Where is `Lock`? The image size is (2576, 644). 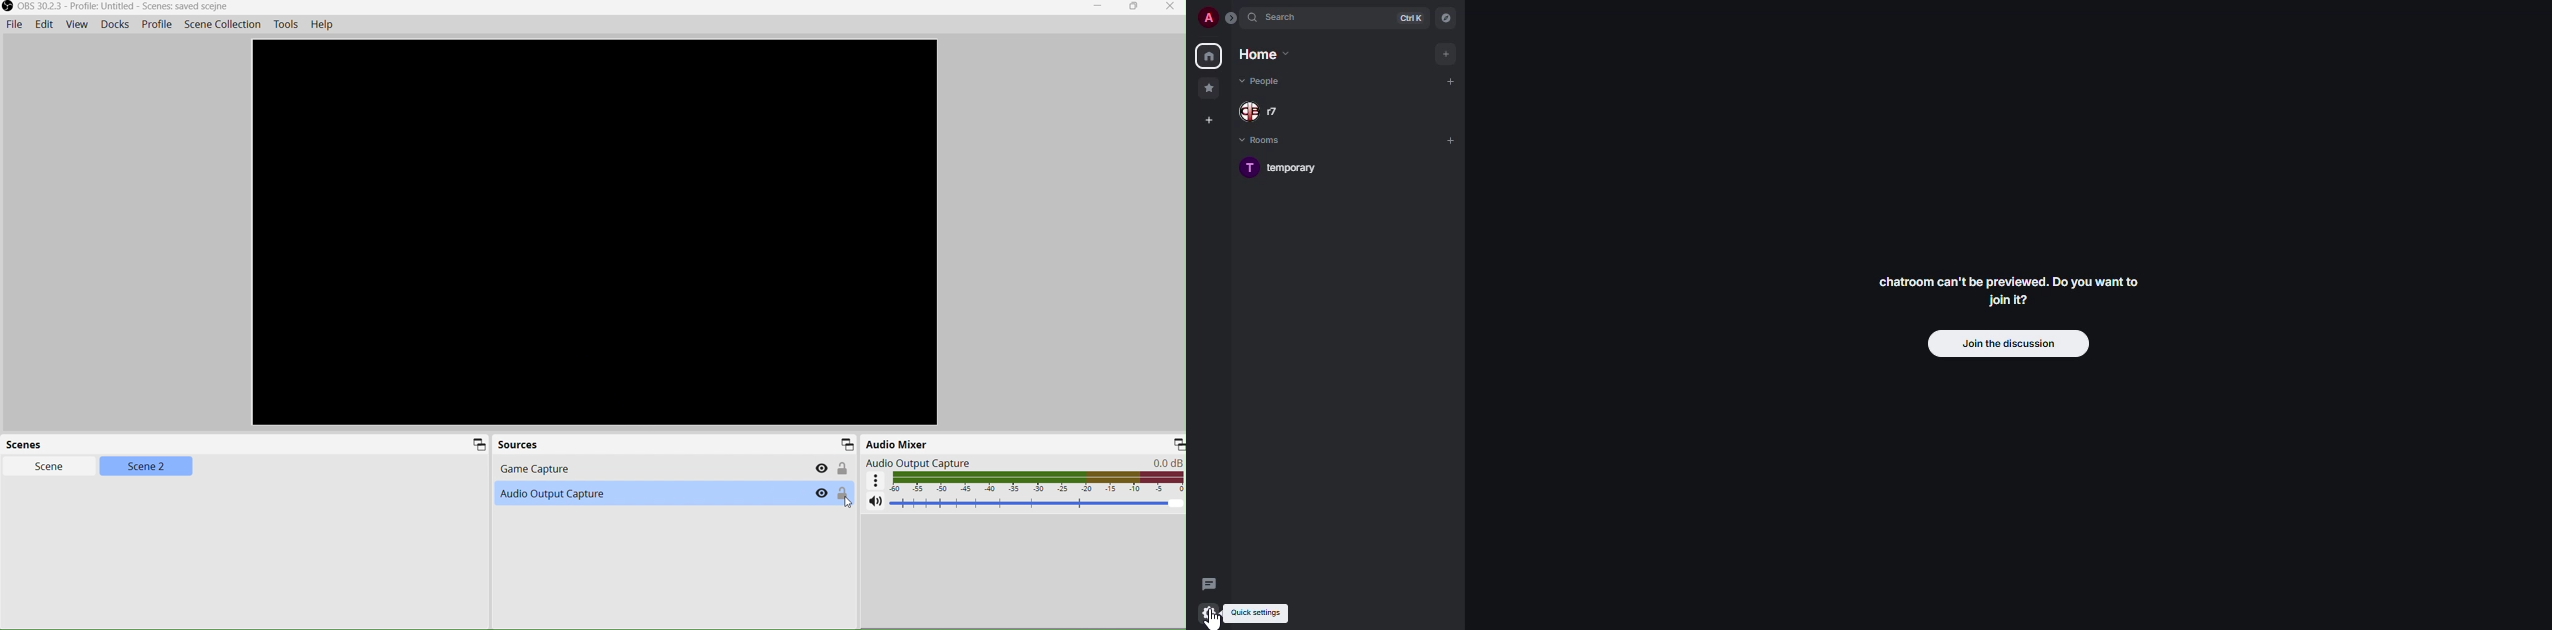
Lock is located at coordinates (844, 468).